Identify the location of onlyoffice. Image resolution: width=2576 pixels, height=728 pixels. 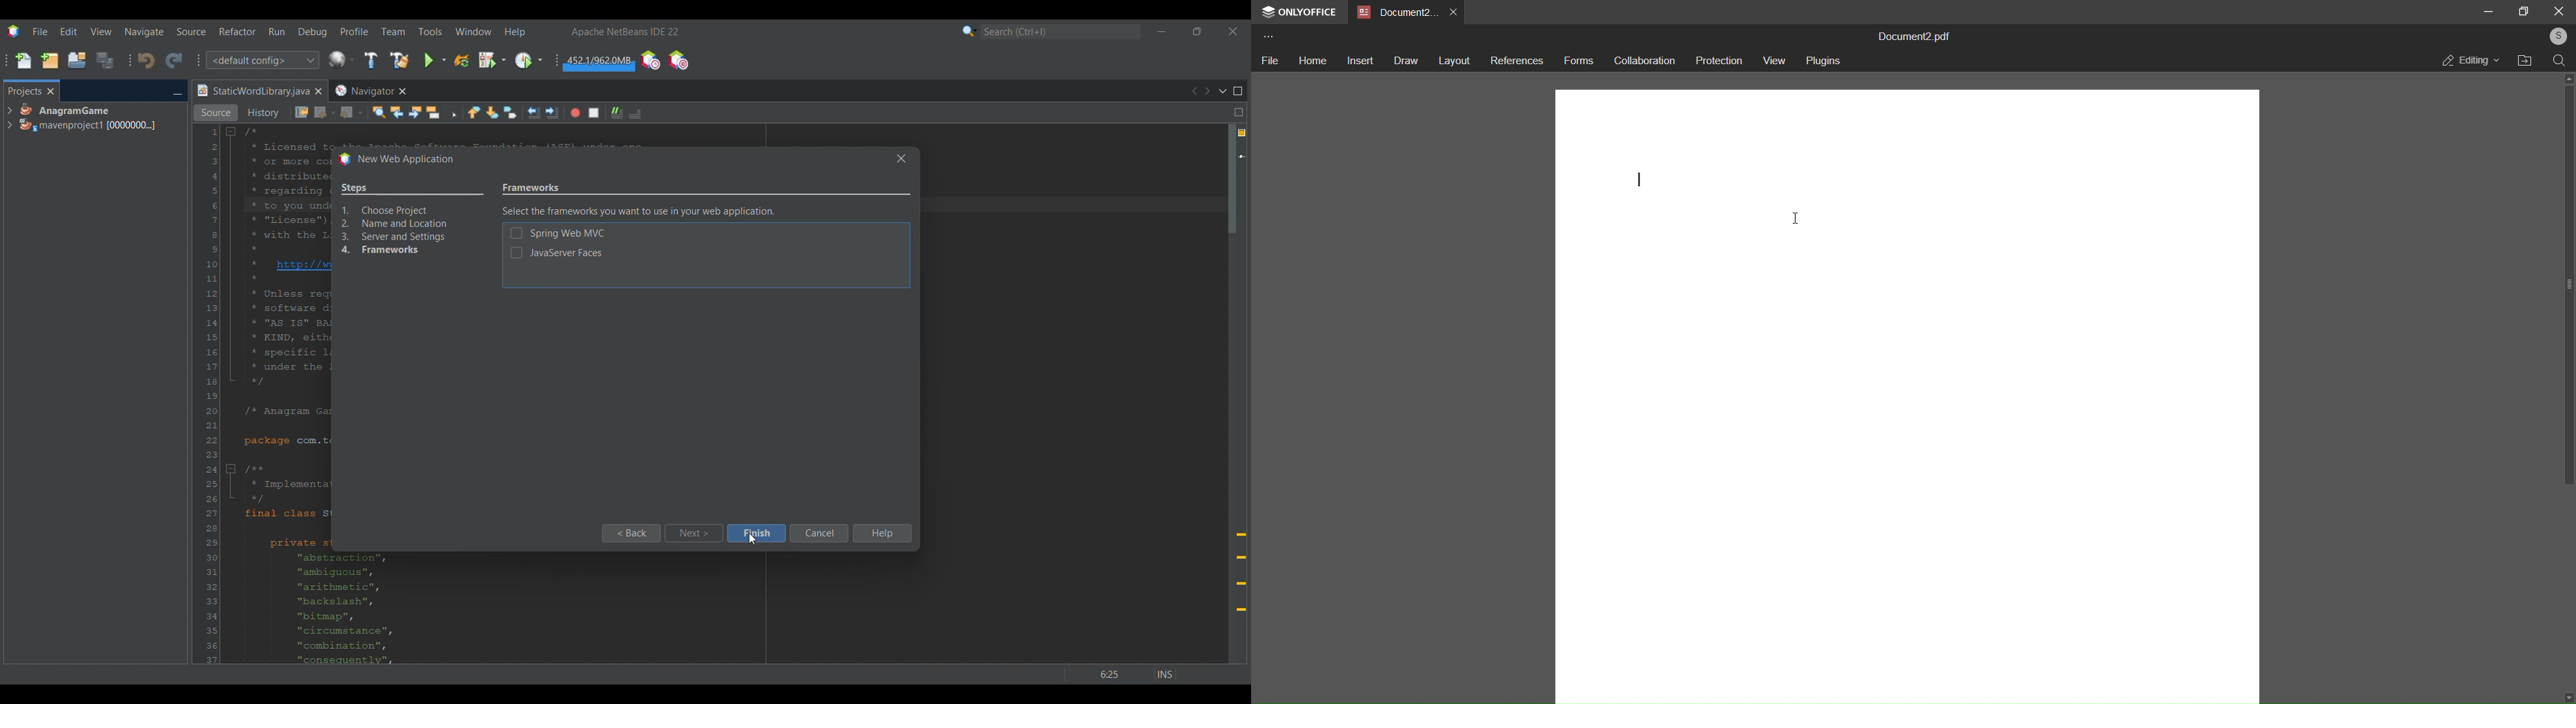
(1299, 12).